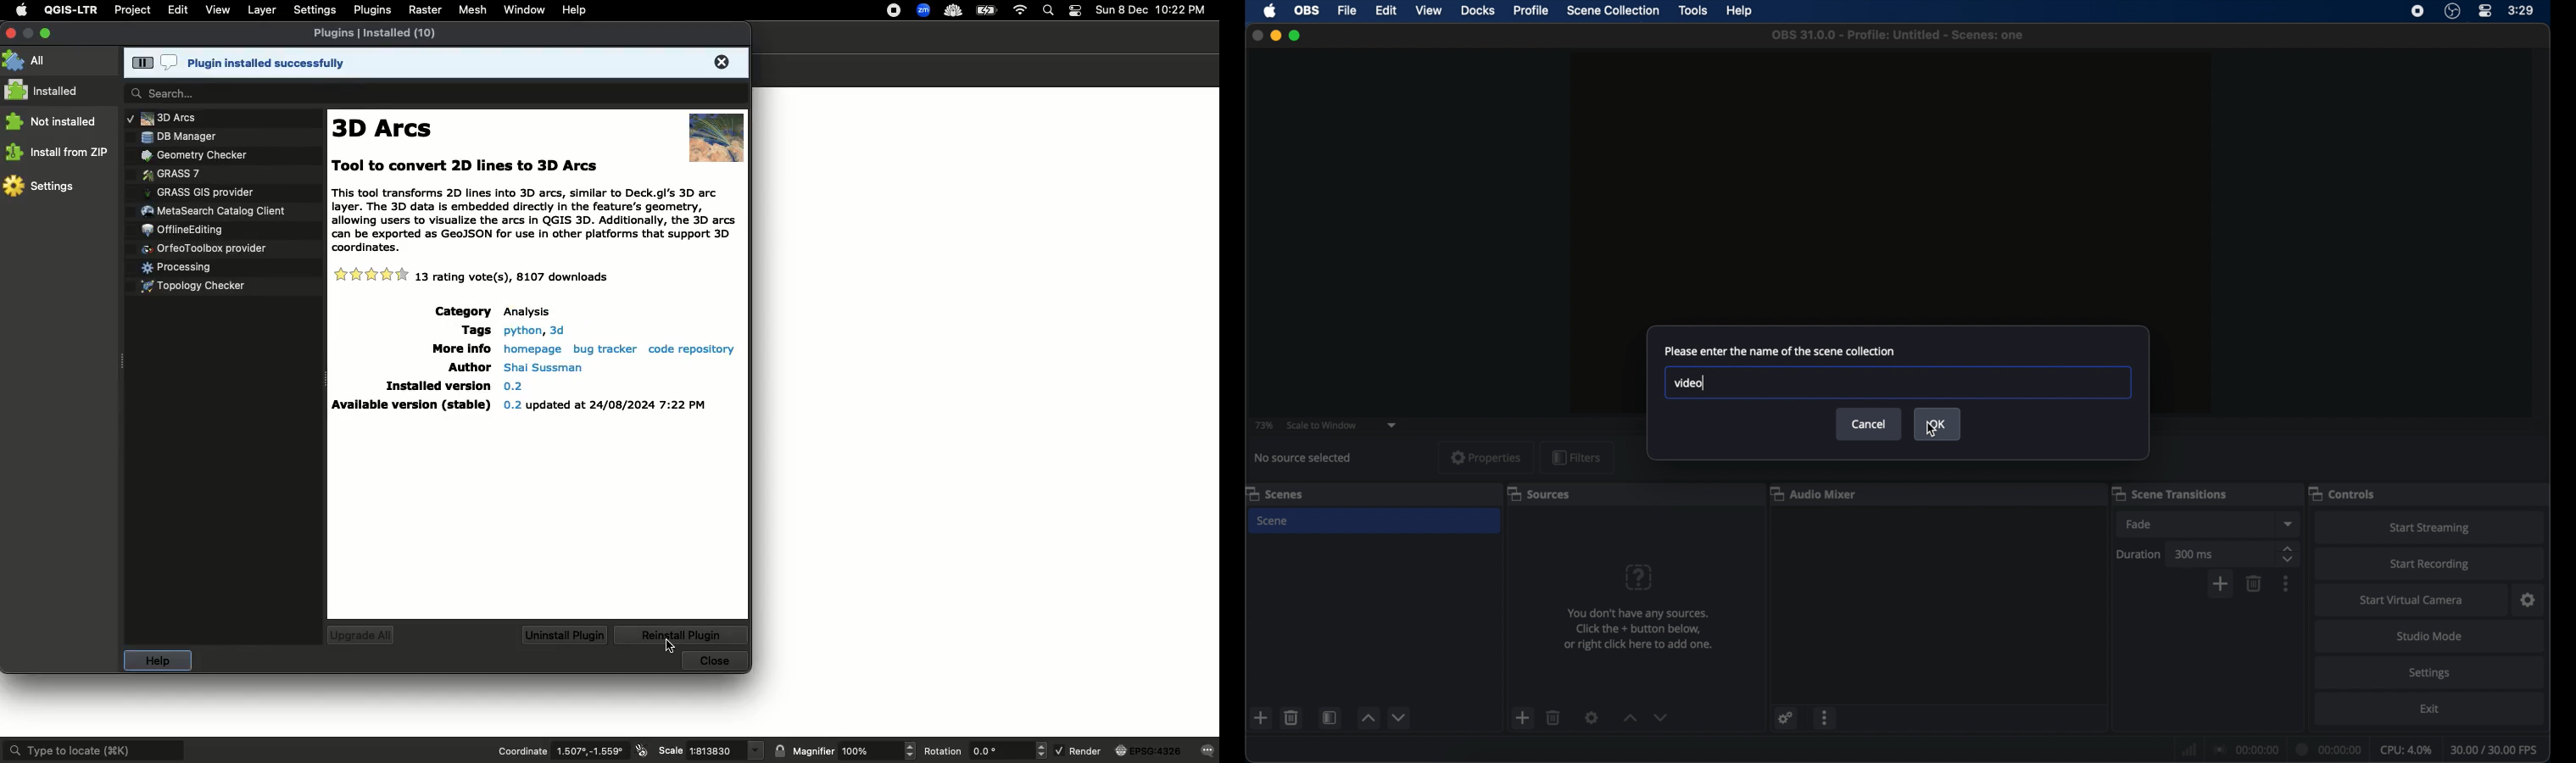 The image size is (2576, 784). Describe the element at coordinates (1308, 457) in the screenshot. I see `no source selected` at that location.